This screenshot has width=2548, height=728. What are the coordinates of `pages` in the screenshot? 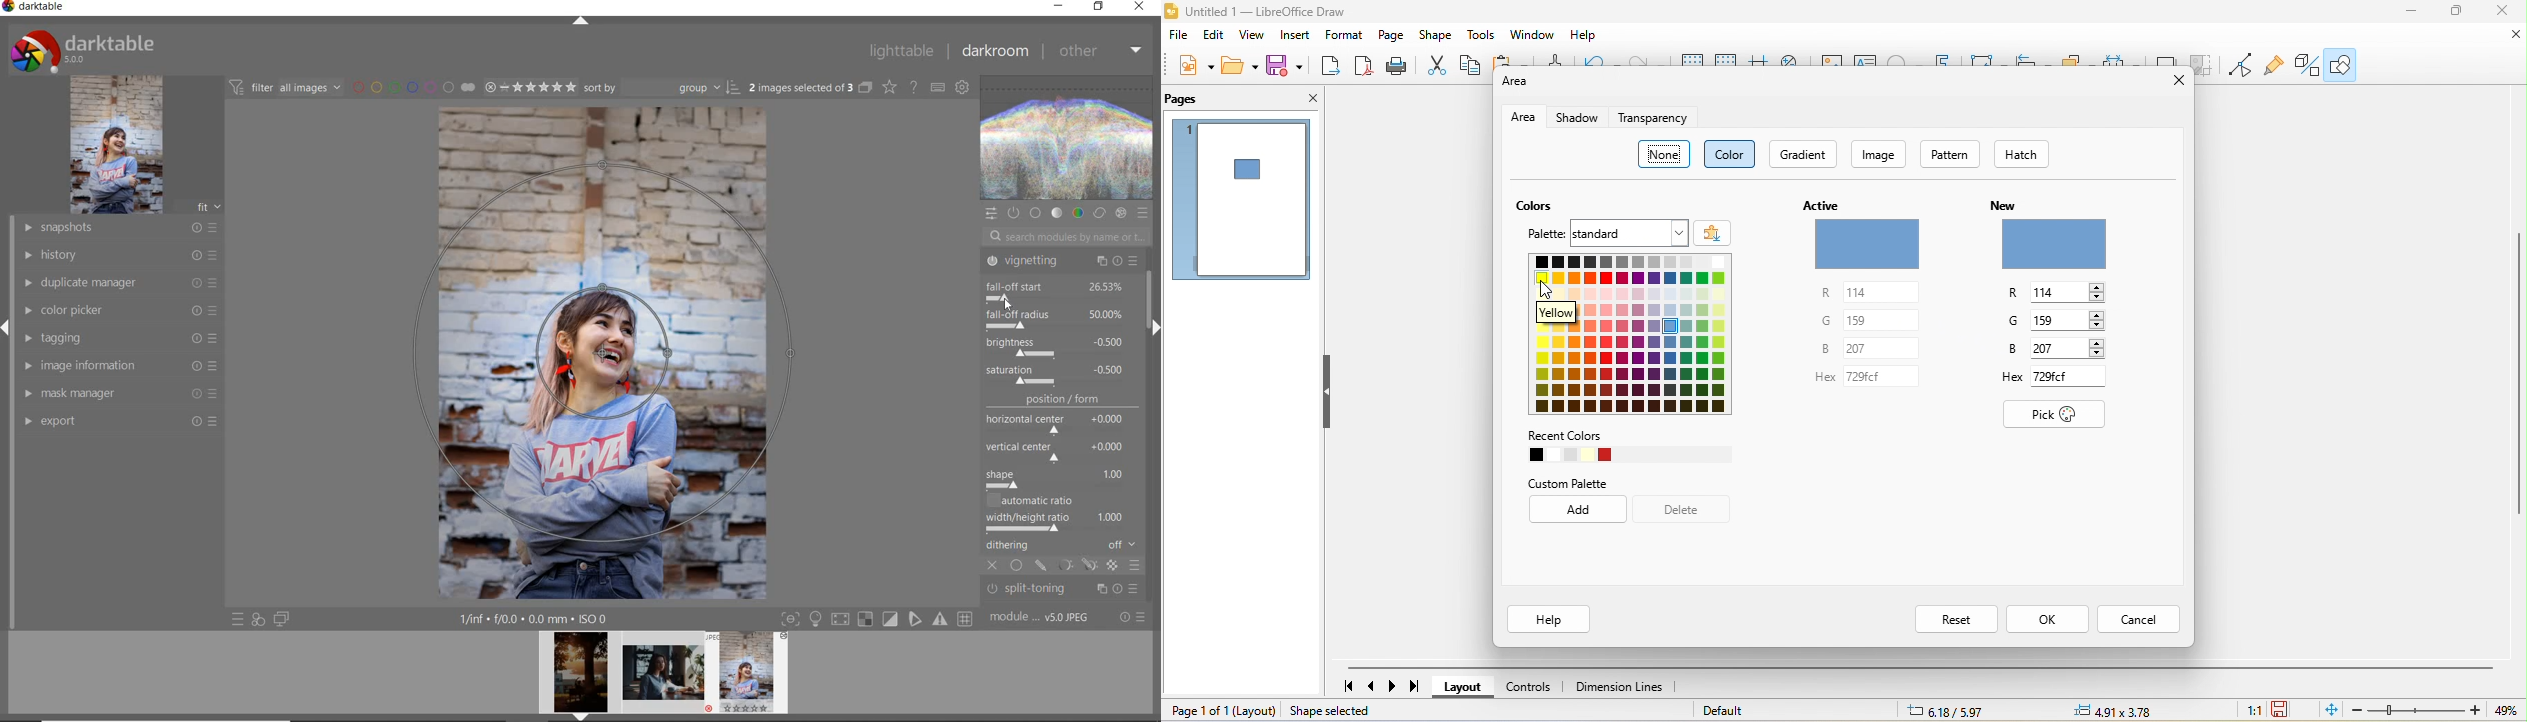 It's located at (1209, 100).